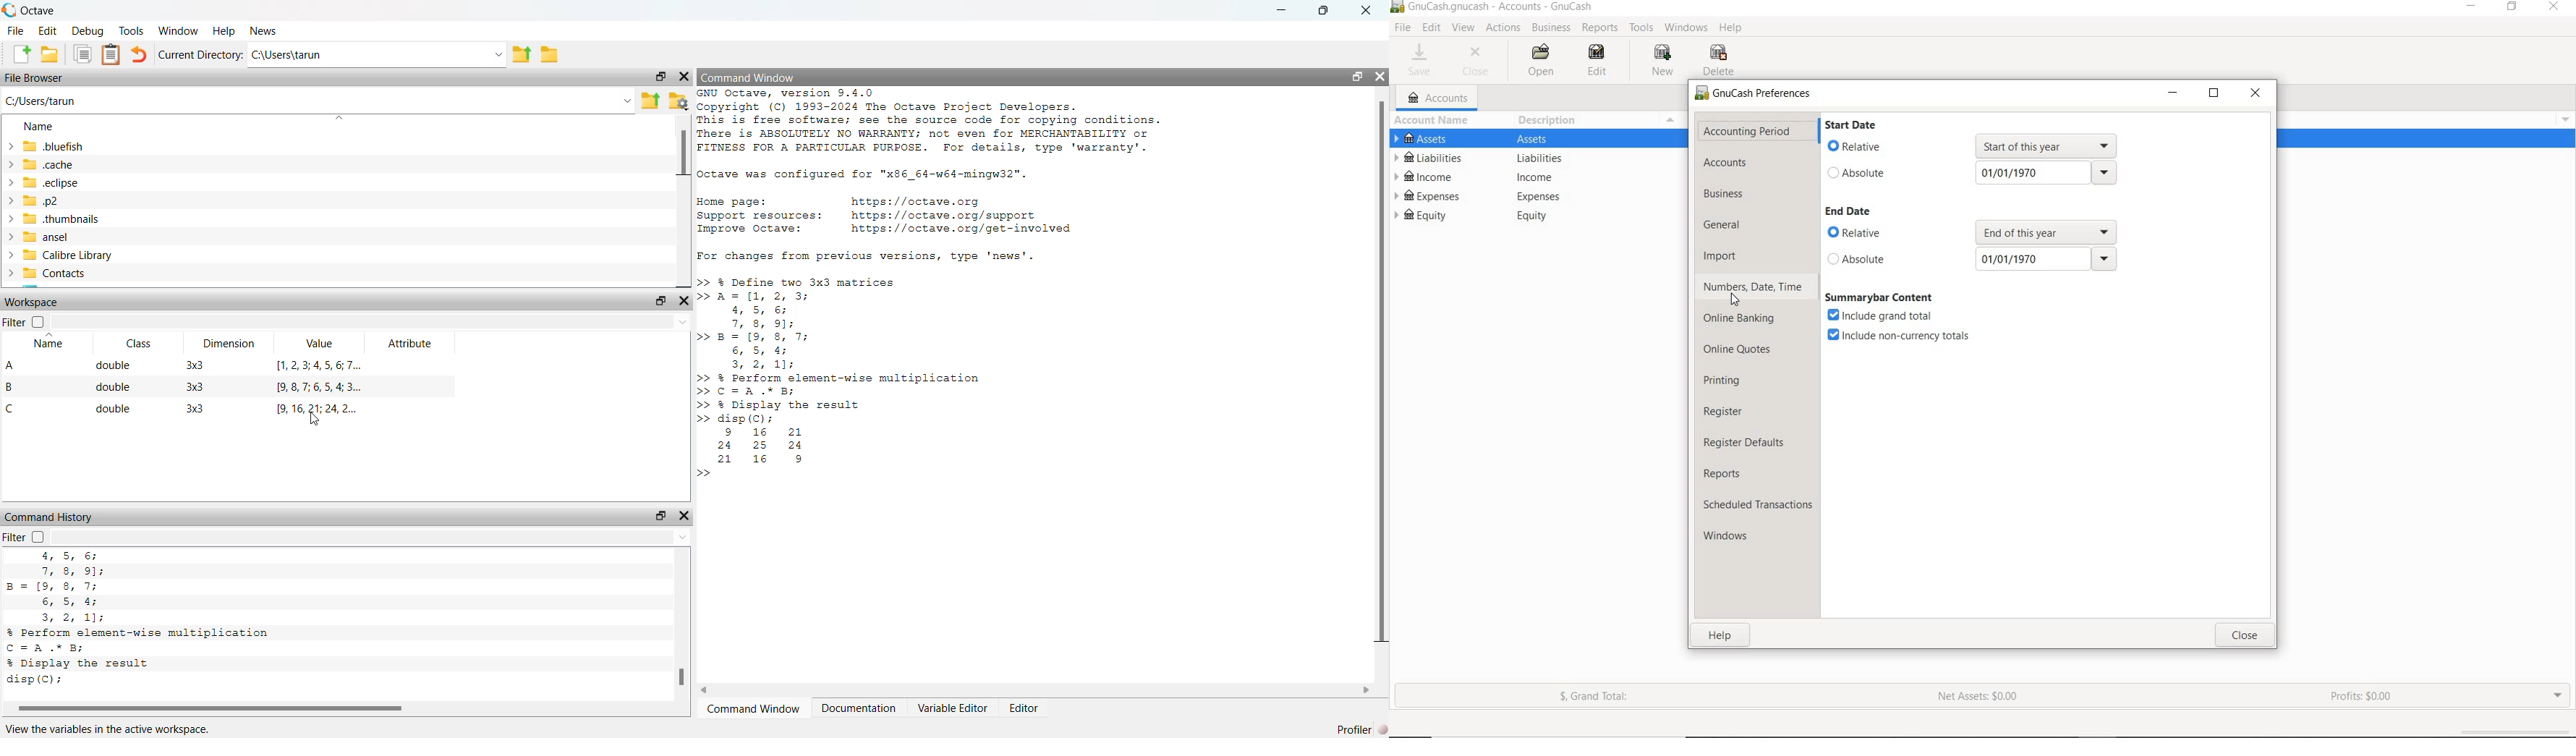  I want to click on Parent Directory, so click(652, 102).